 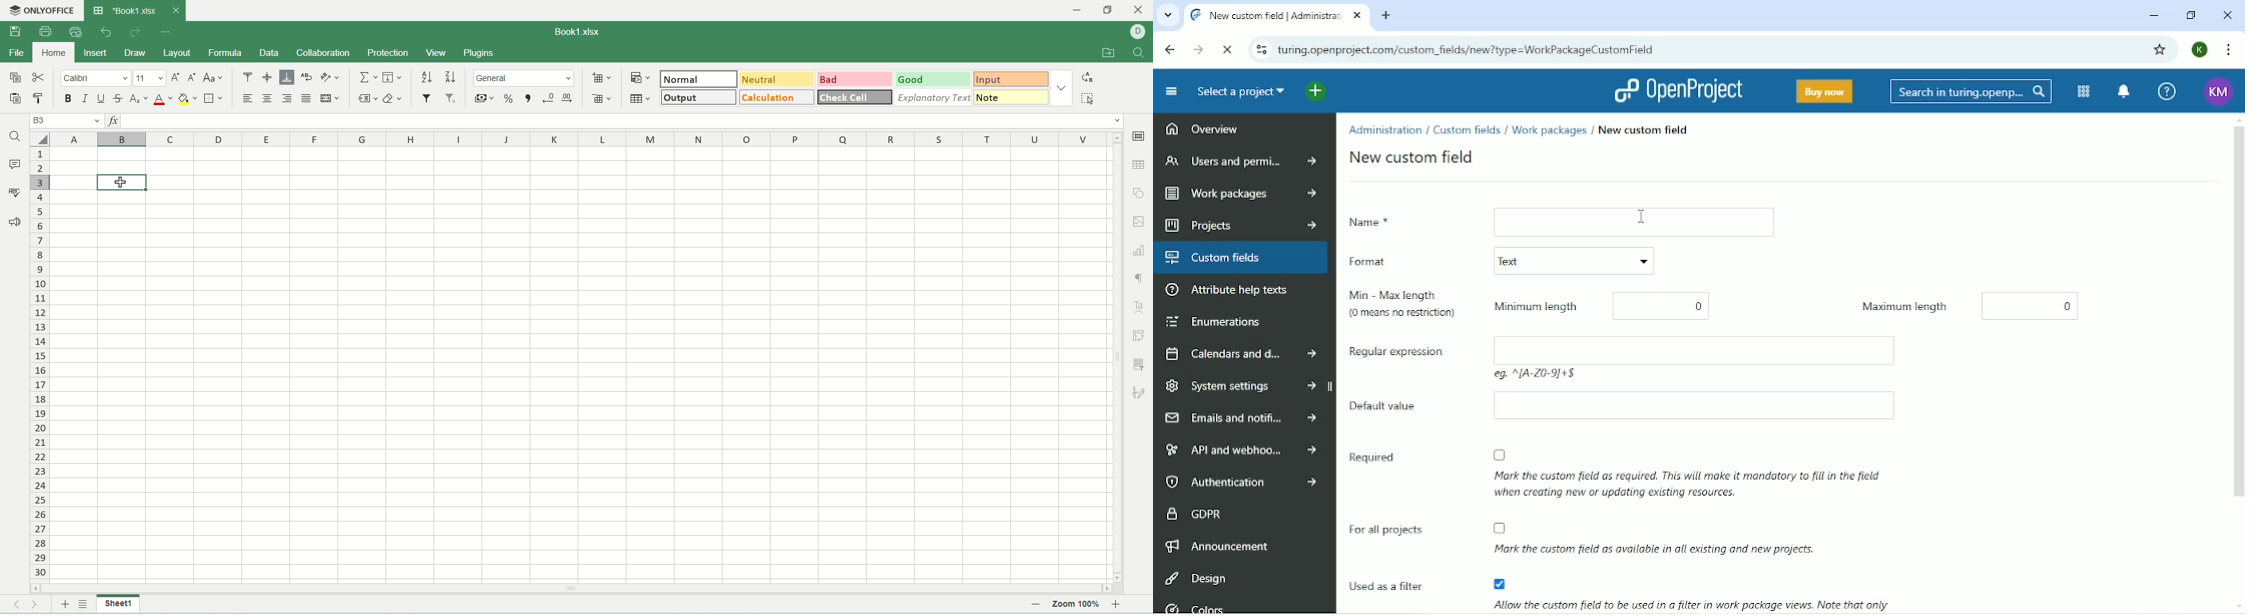 I want to click on turing.openproject.com/projects/dd/settings/custom_fields, so click(x=1470, y=51).